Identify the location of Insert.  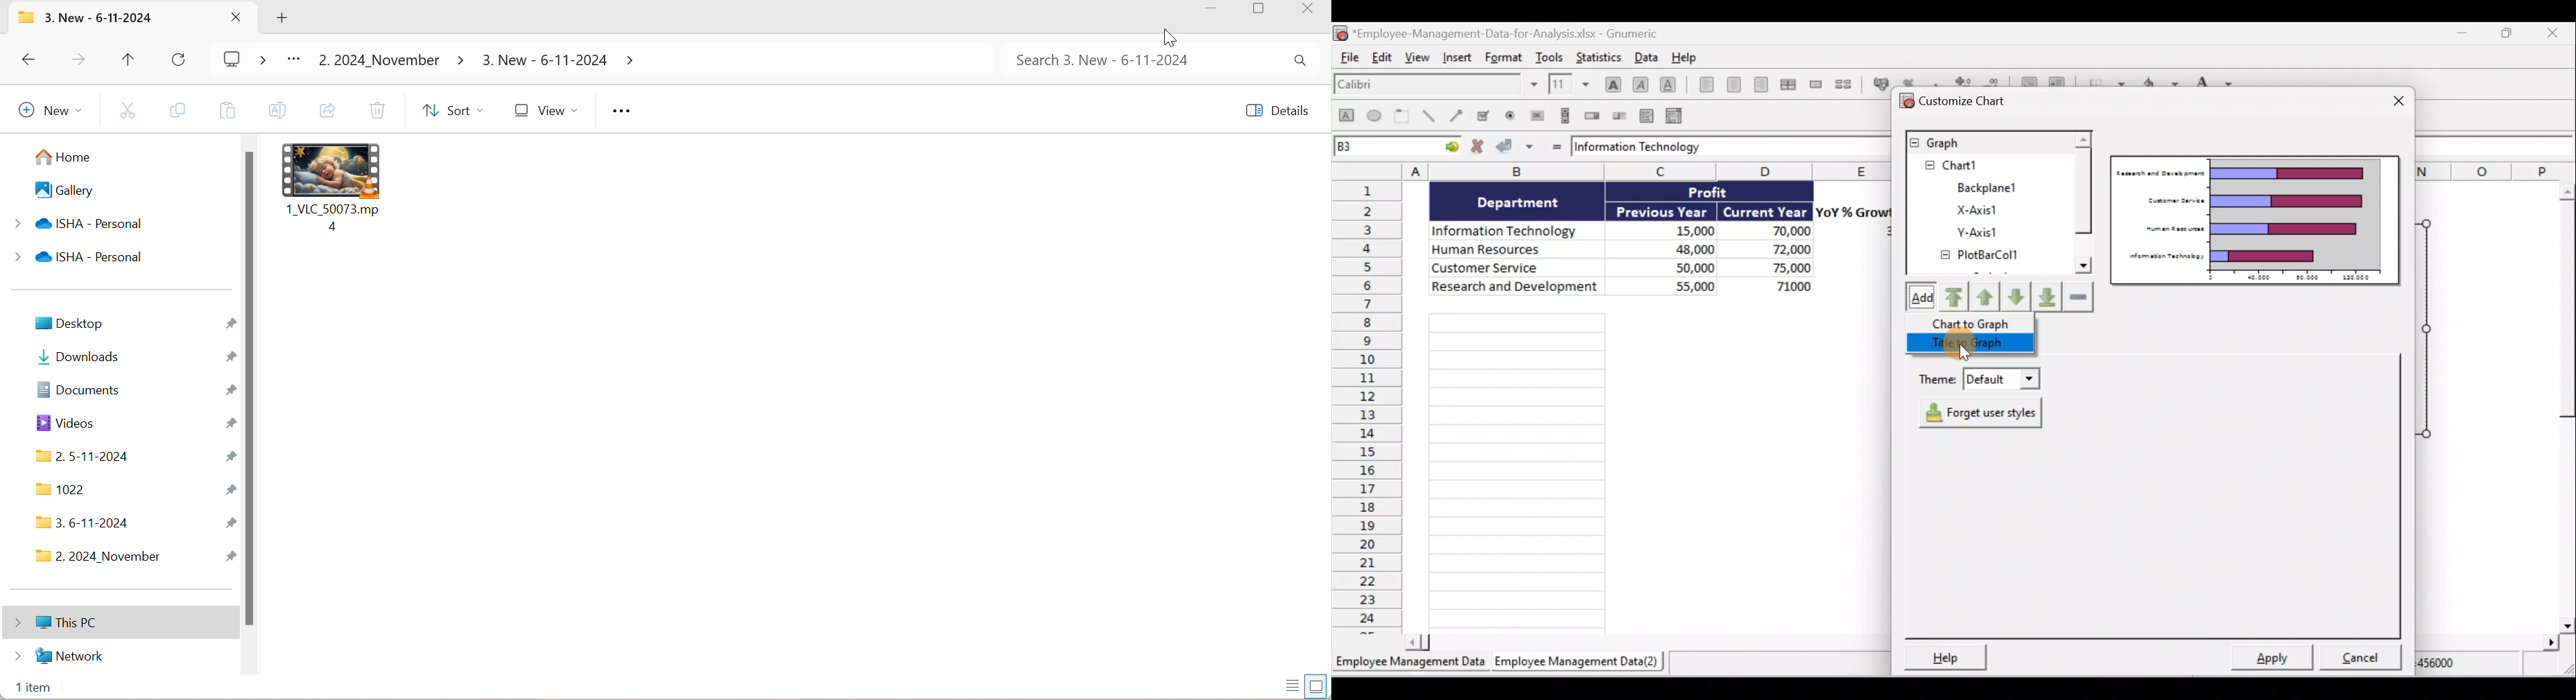
(1458, 62).